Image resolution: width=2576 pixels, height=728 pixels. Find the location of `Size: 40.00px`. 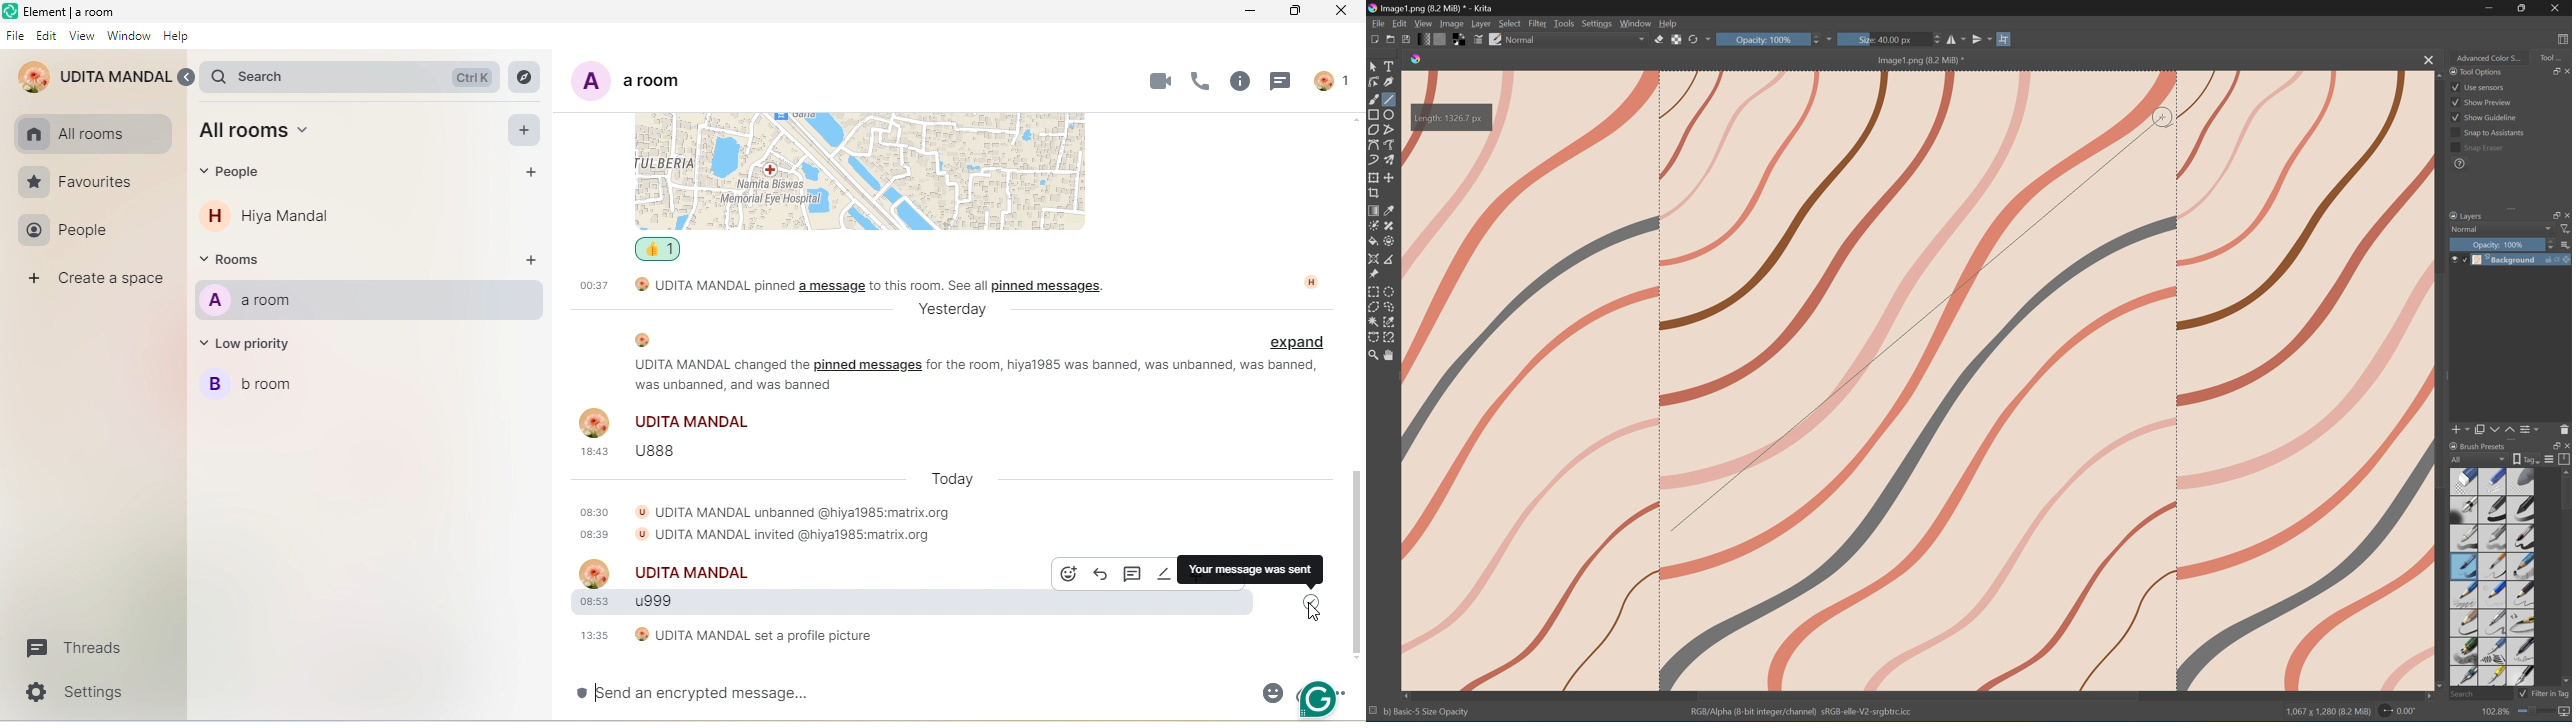

Size: 40.00px is located at coordinates (1883, 39).